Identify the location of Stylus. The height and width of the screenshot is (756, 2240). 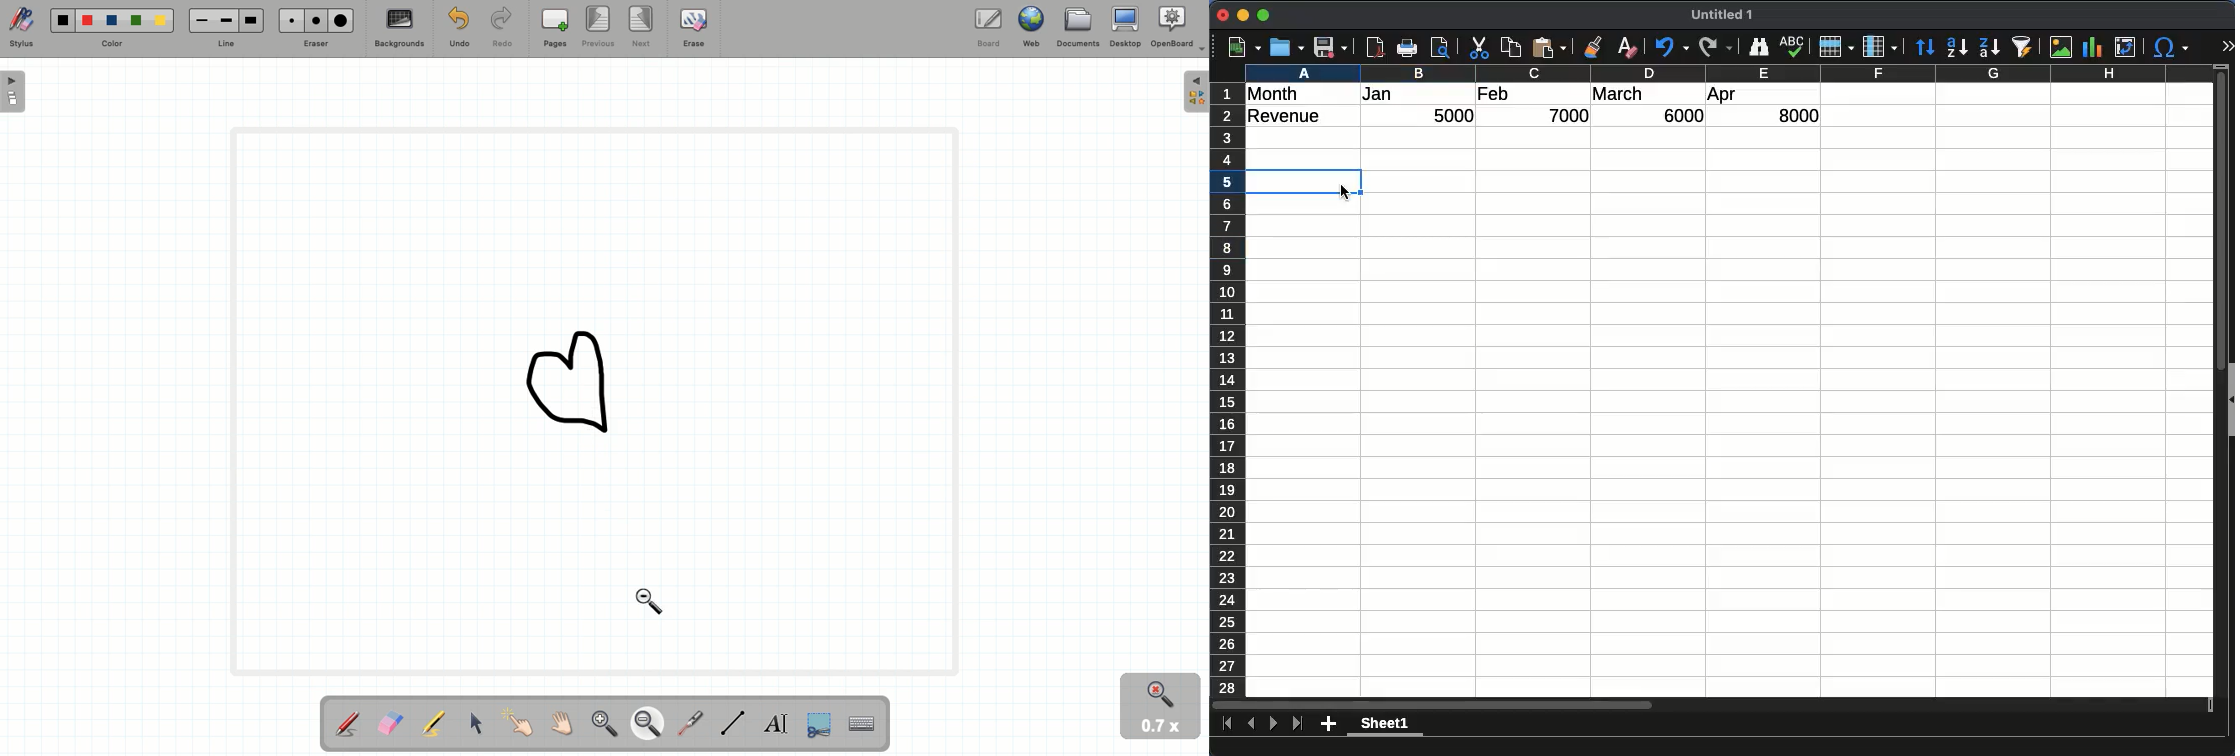
(347, 723).